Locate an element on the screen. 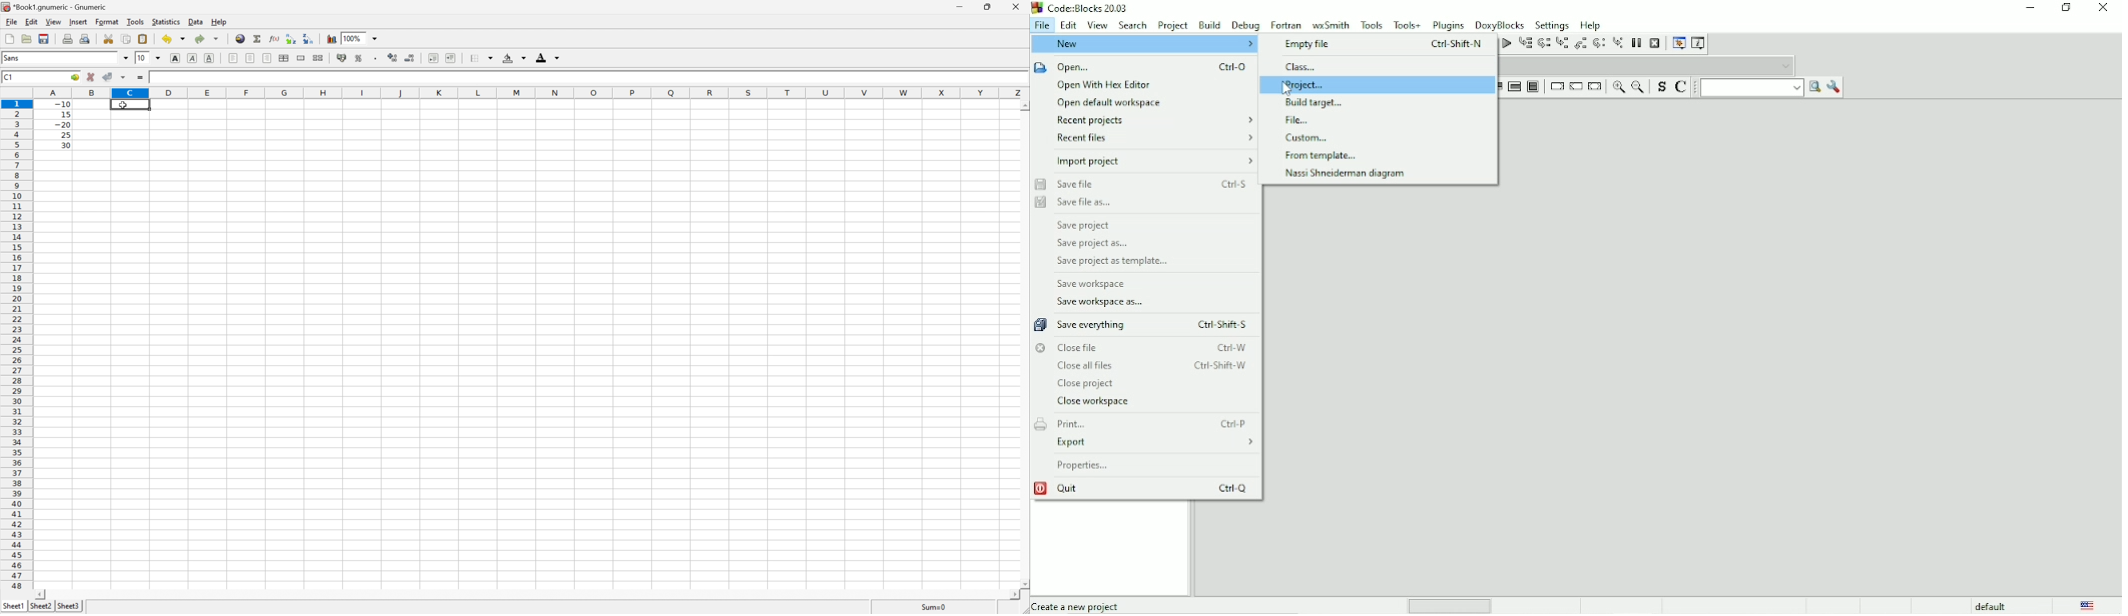  Borders is located at coordinates (473, 58).